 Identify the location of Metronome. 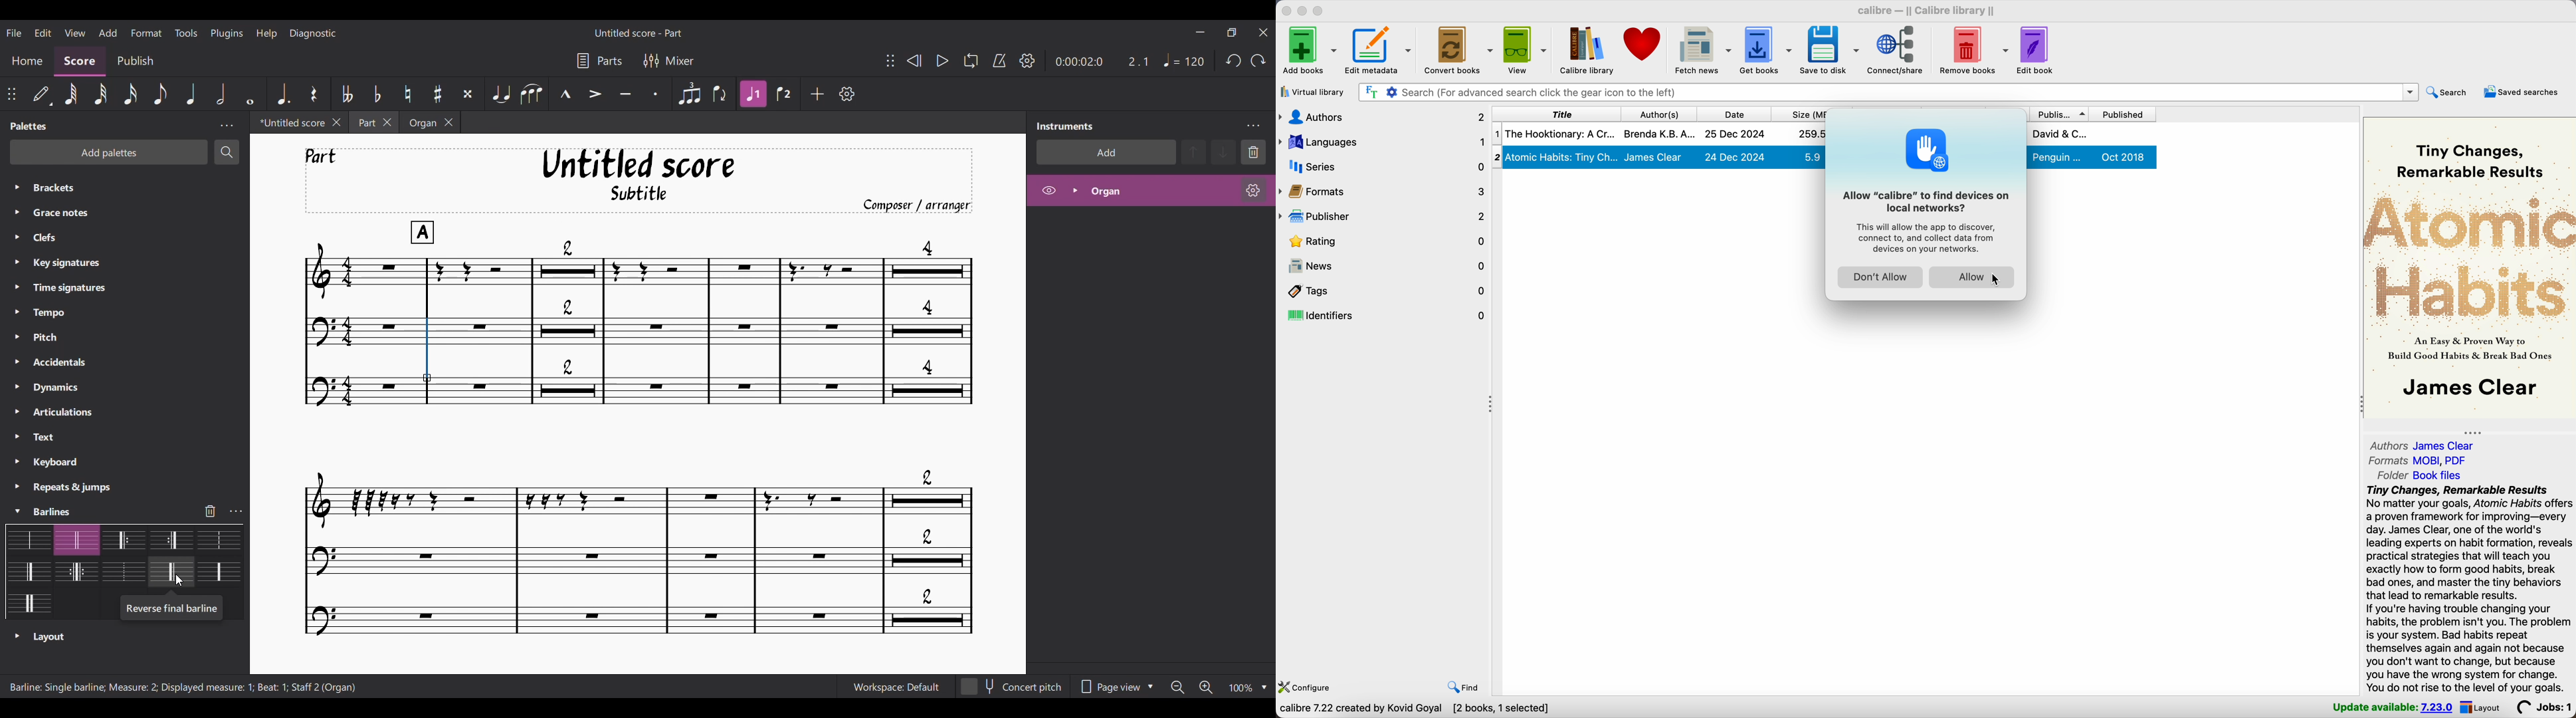
(999, 60).